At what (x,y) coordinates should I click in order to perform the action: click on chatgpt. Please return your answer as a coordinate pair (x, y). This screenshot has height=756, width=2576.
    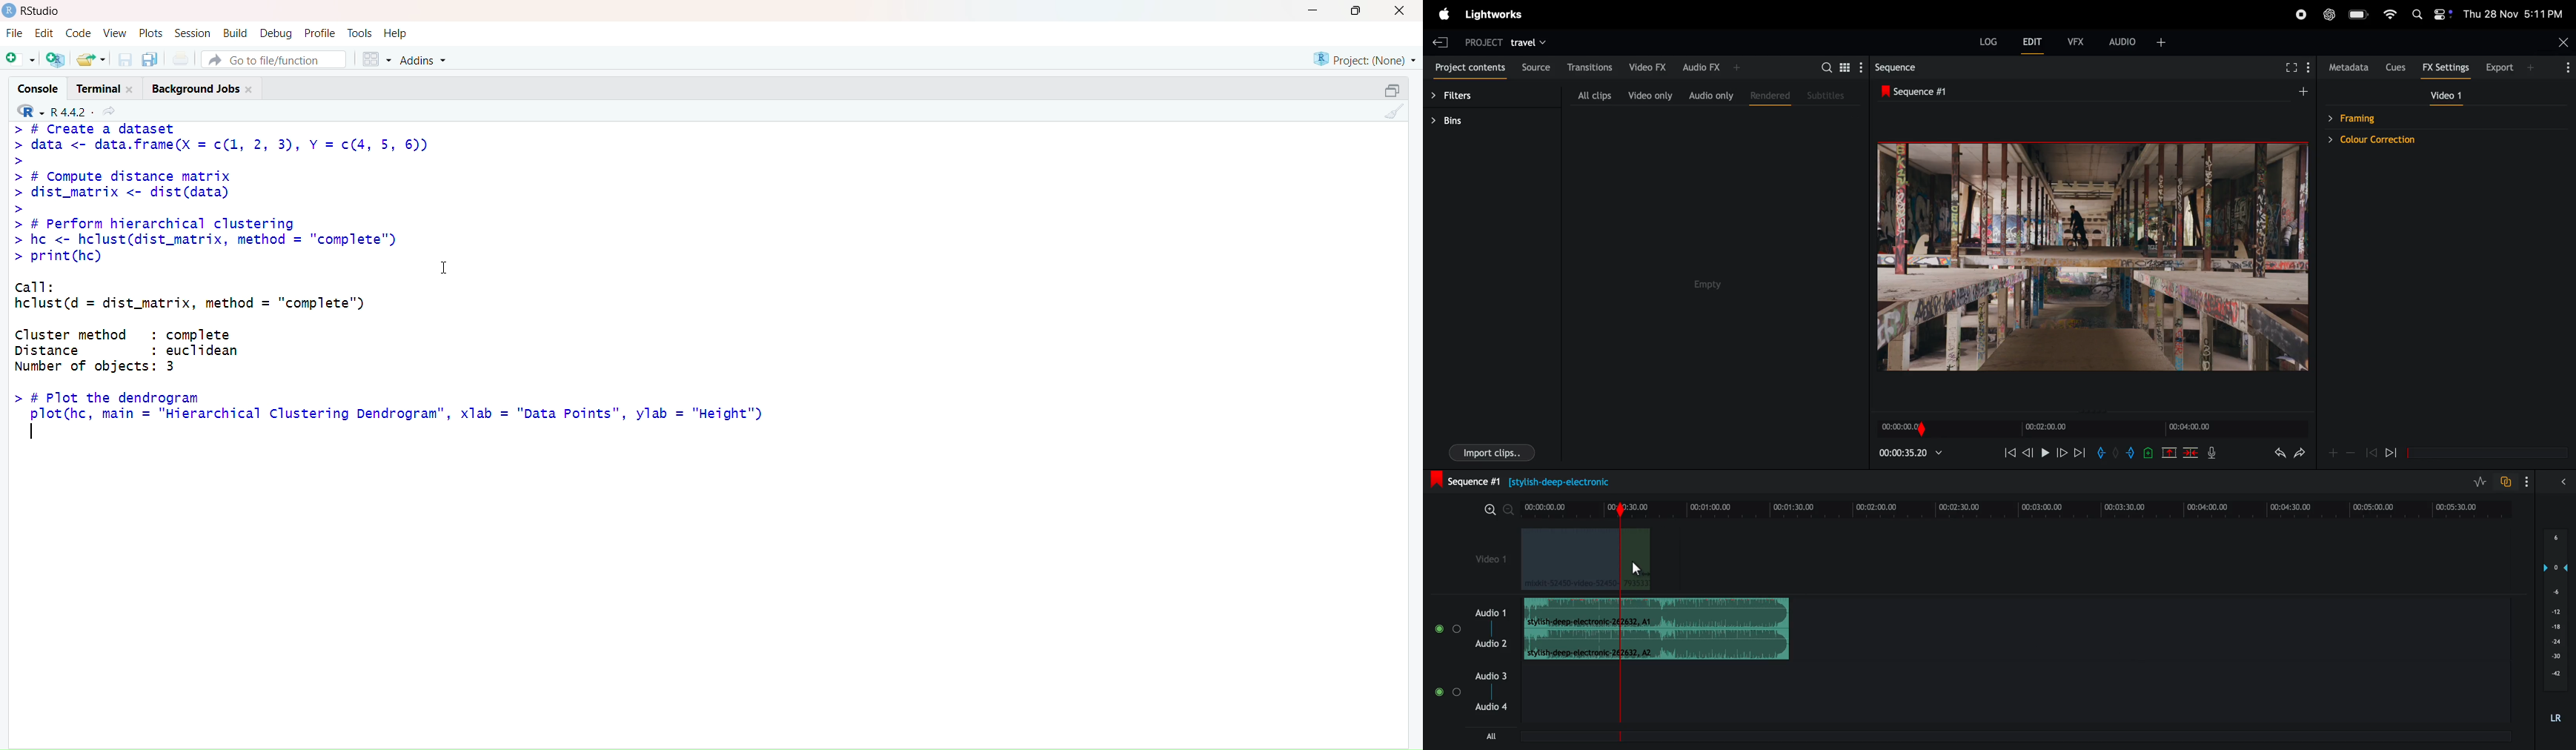
    Looking at the image, I should click on (2329, 13).